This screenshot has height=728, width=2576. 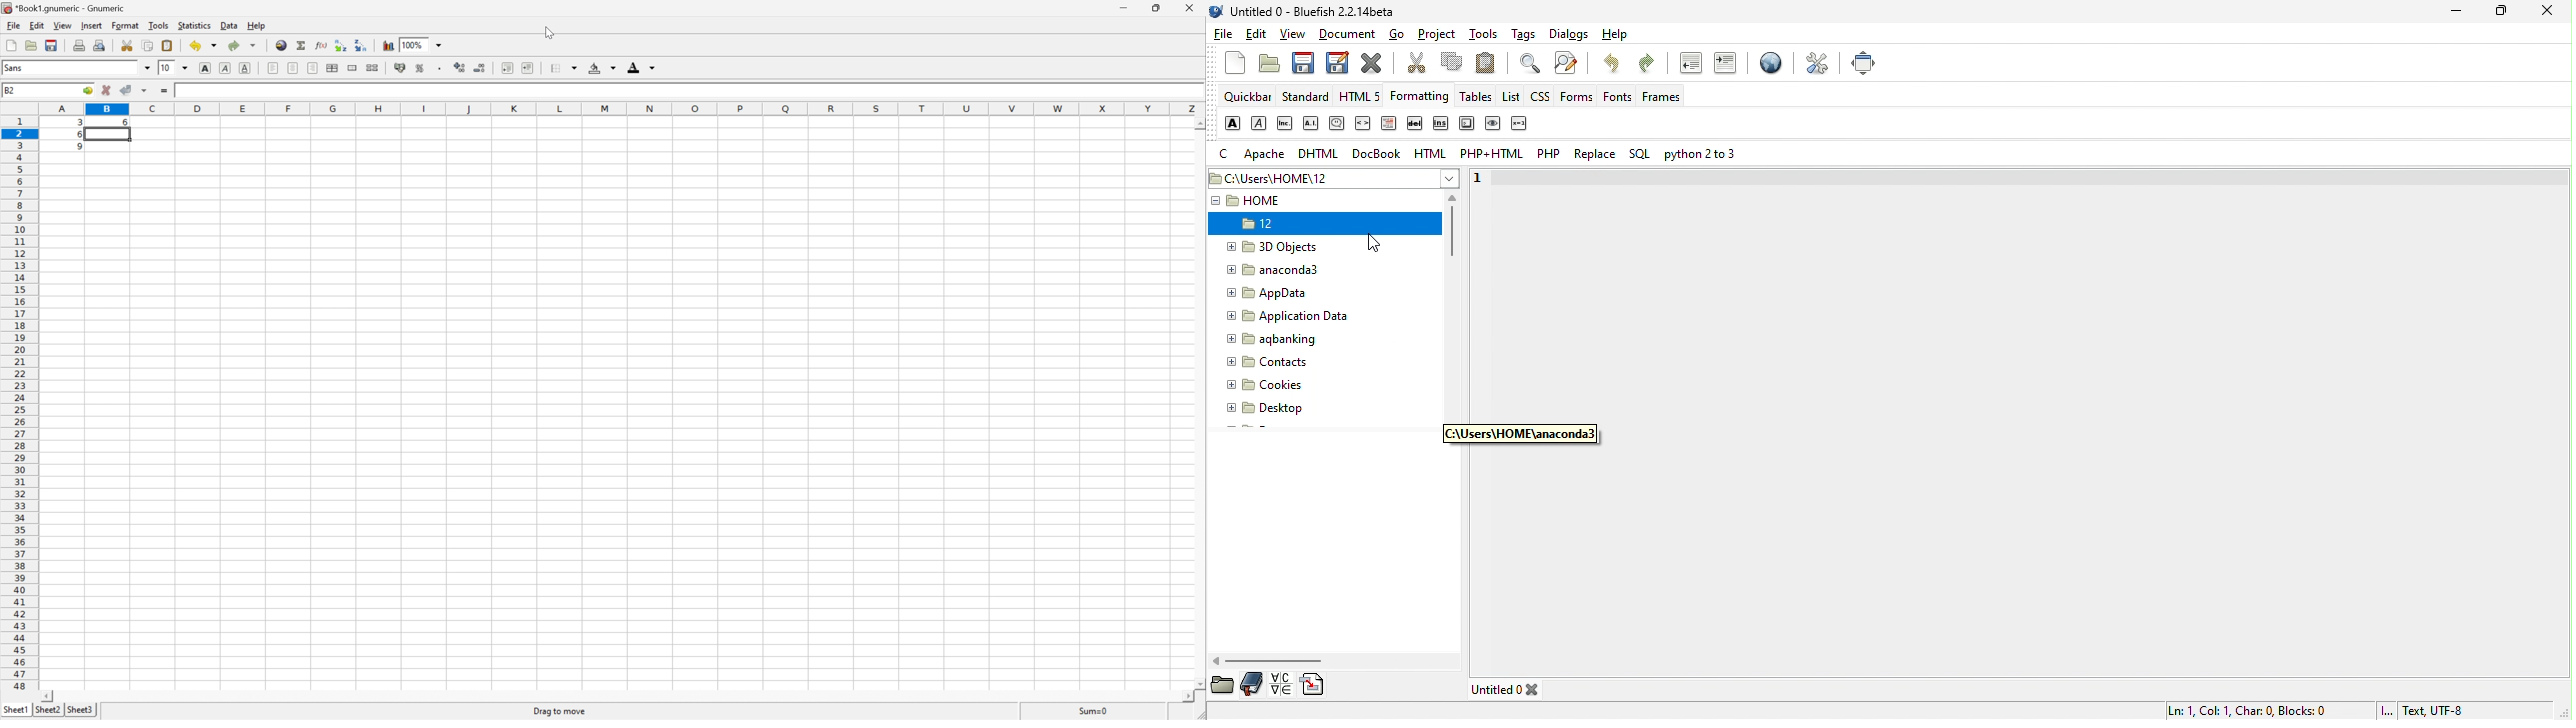 What do you see at coordinates (163, 90) in the screenshot?
I see `Enter formula` at bounding box center [163, 90].